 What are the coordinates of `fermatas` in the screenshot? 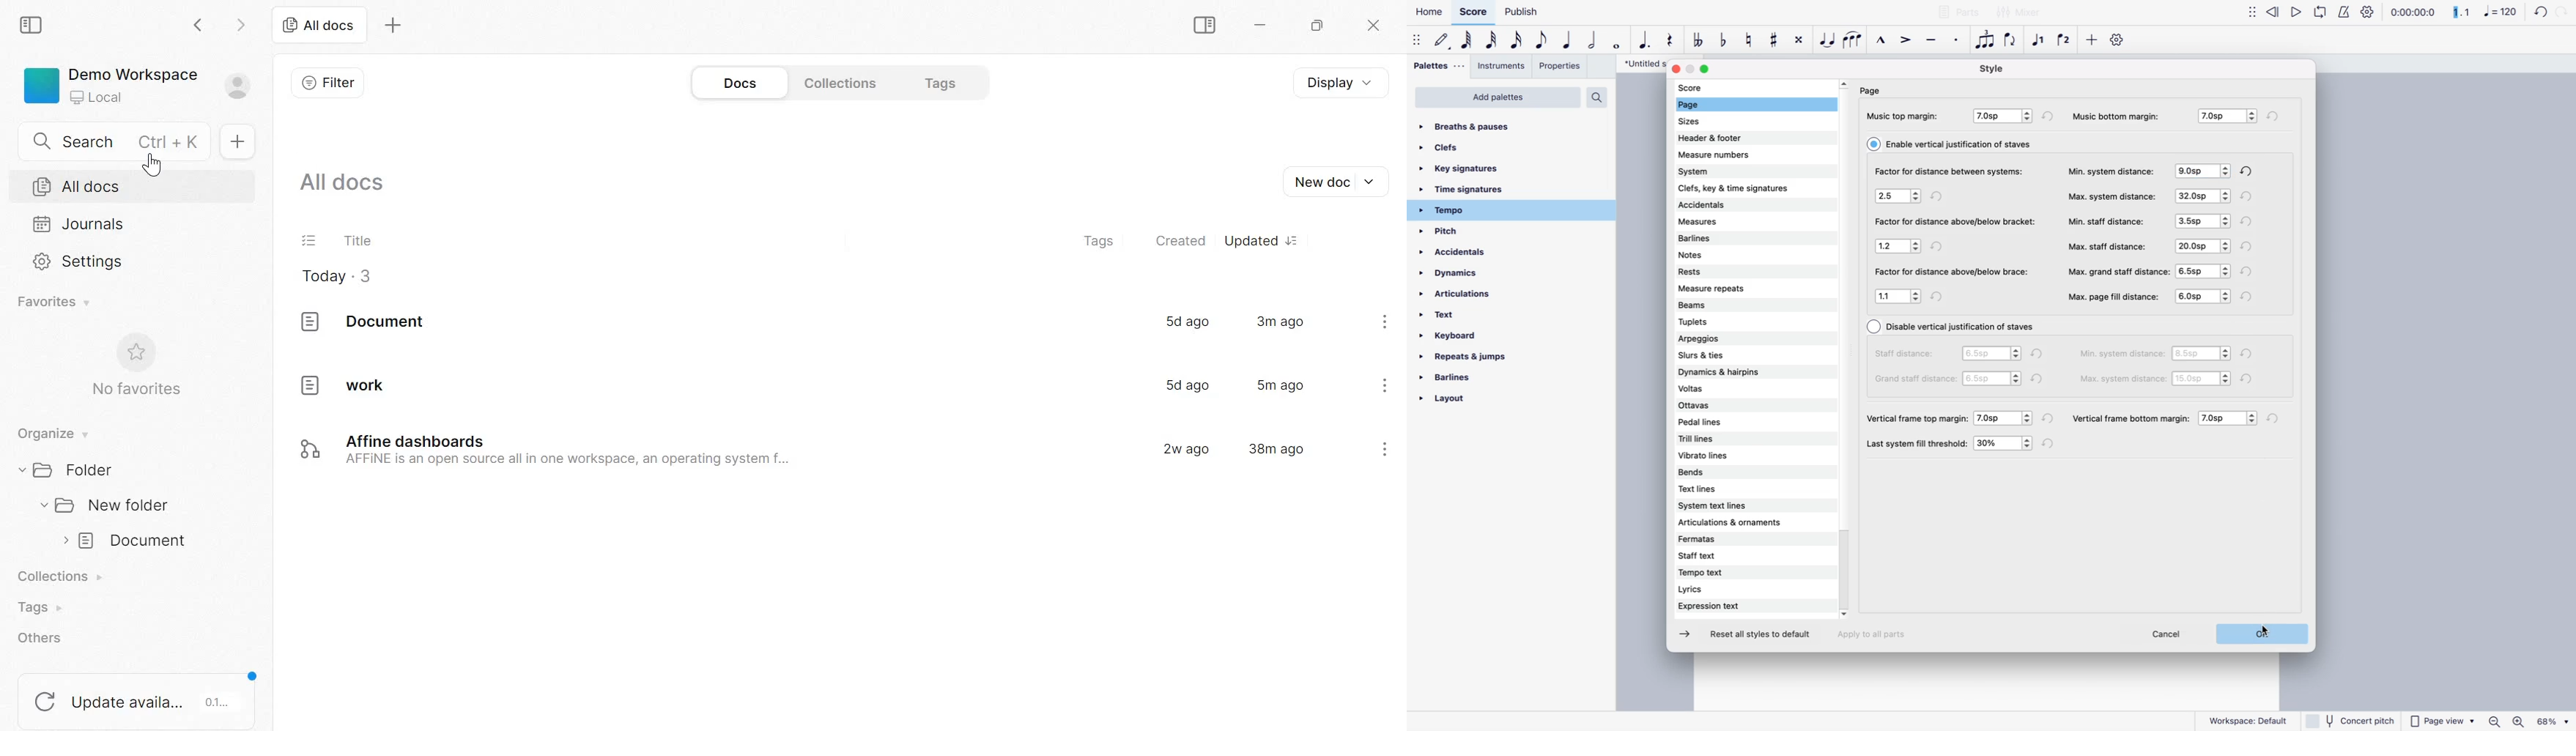 It's located at (1736, 540).